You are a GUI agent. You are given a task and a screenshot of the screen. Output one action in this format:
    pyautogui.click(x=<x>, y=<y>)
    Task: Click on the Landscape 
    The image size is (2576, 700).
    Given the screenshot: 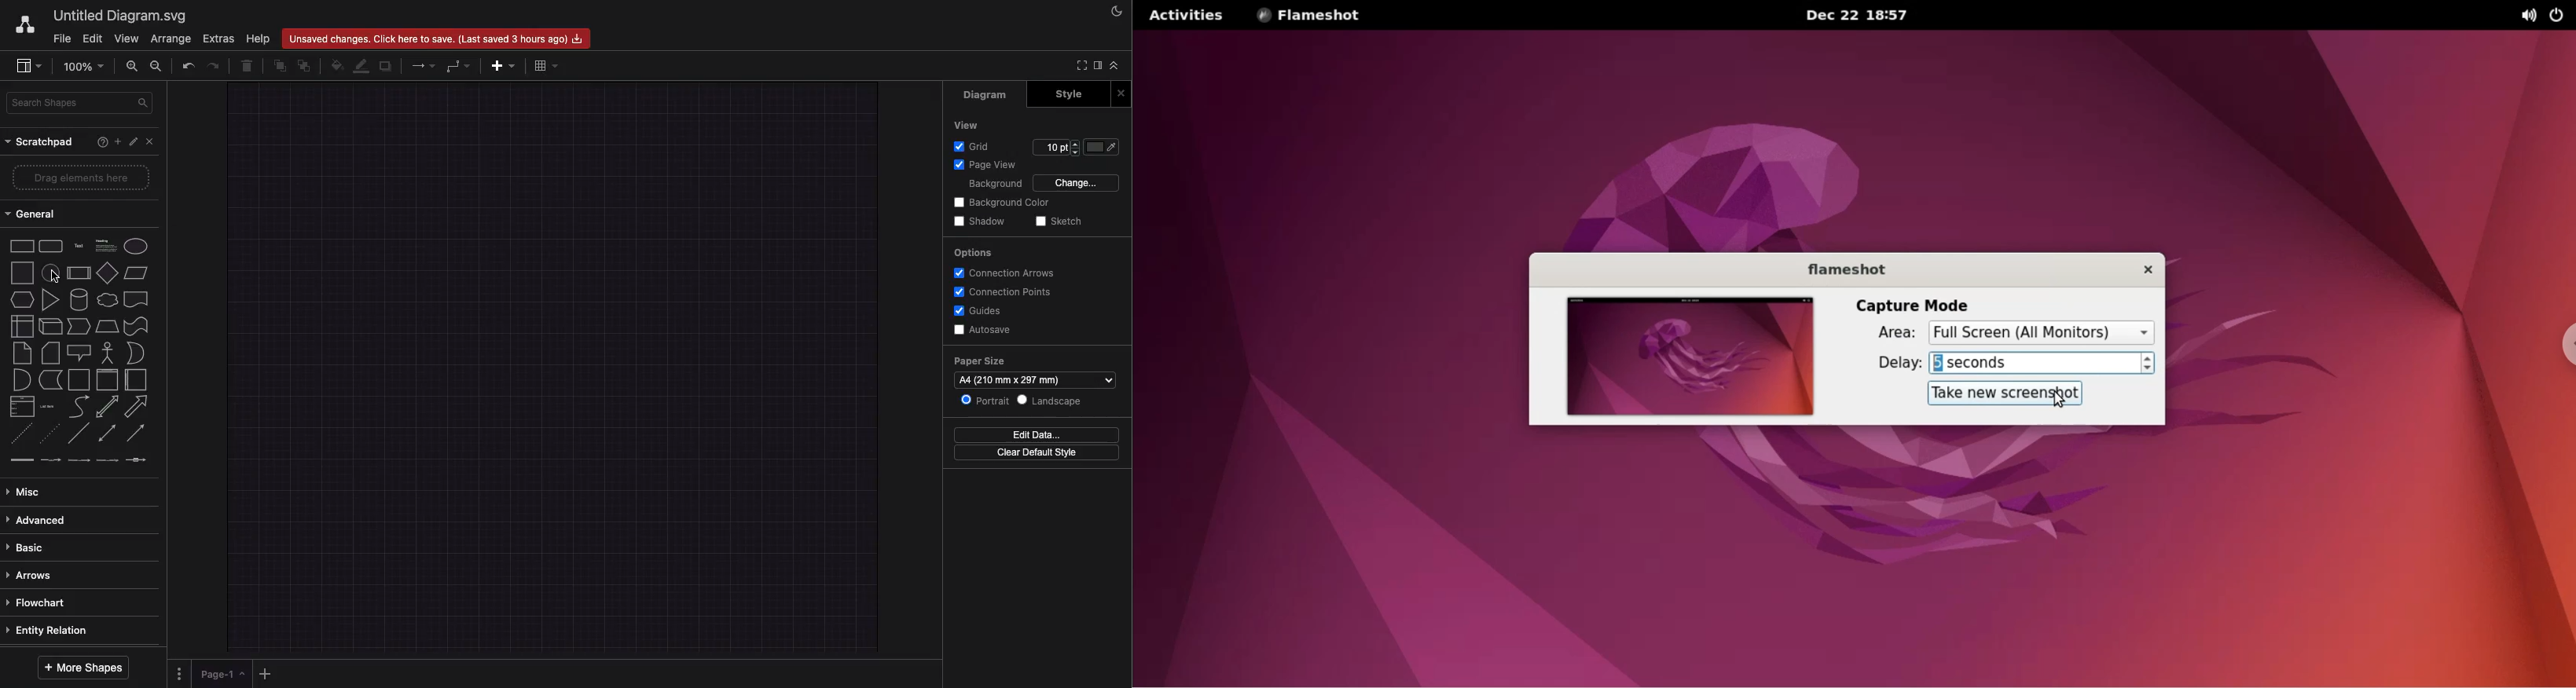 What is the action you would take?
    pyautogui.click(x=1051, y=400)
    